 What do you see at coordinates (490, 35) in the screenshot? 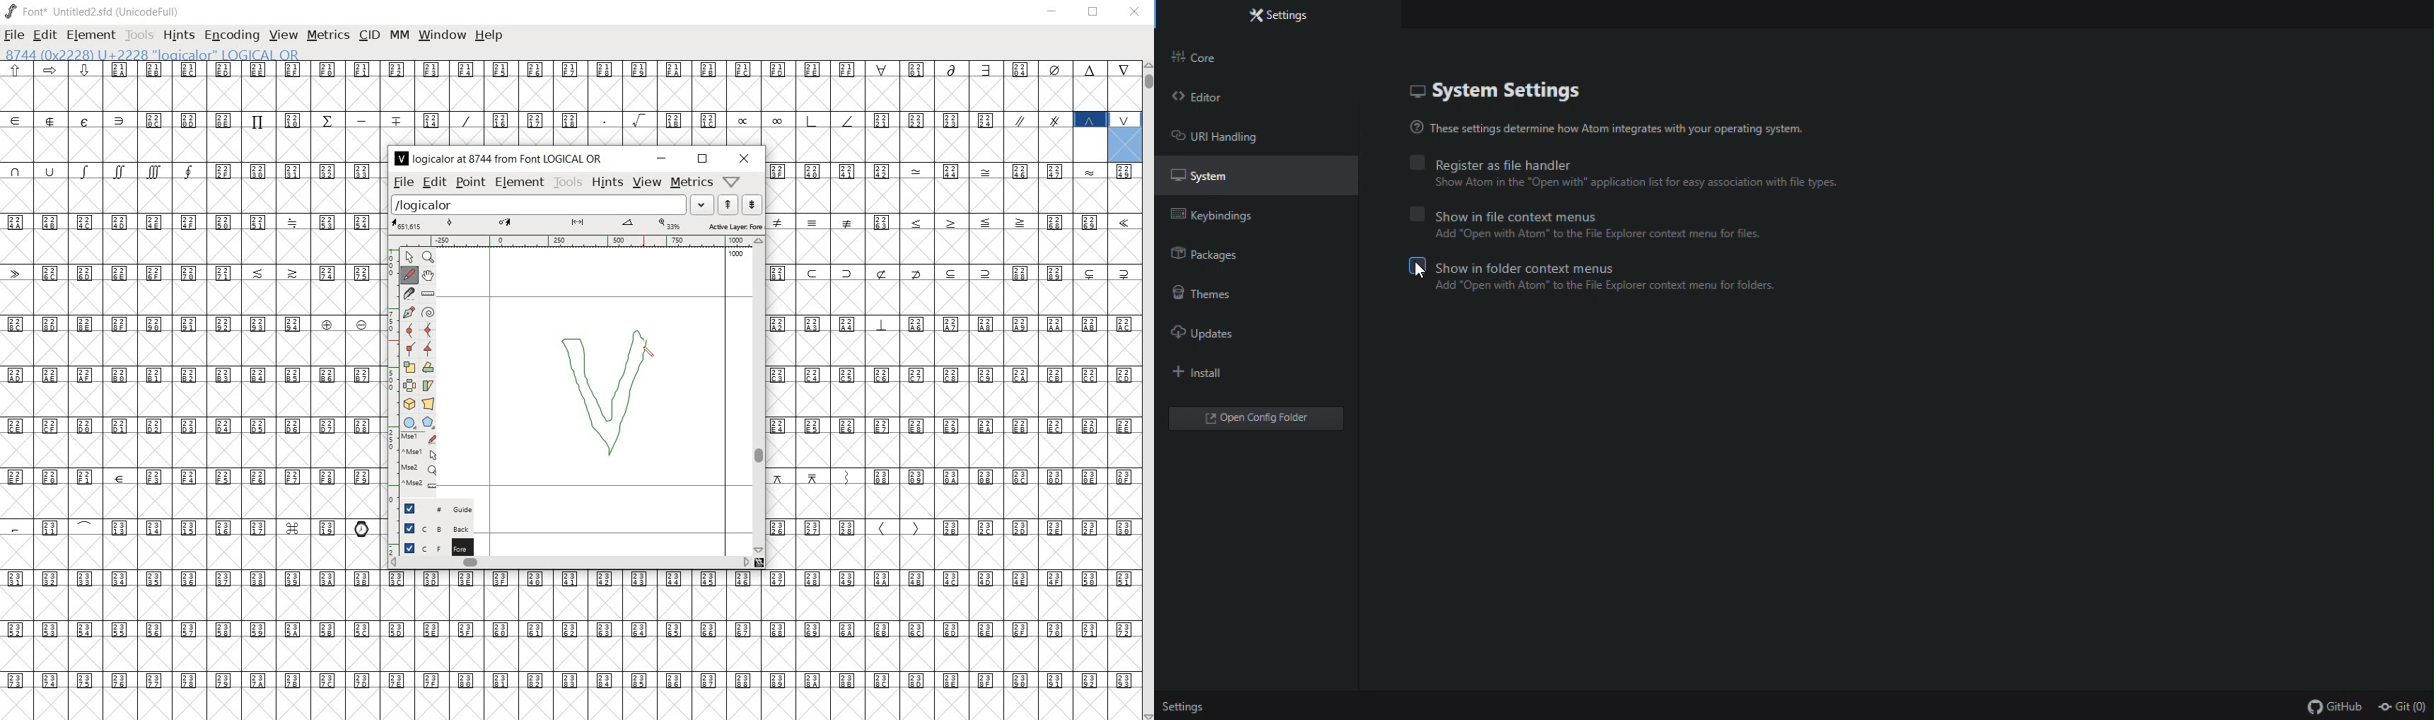
I see `help` at bounding box center [490, 35].